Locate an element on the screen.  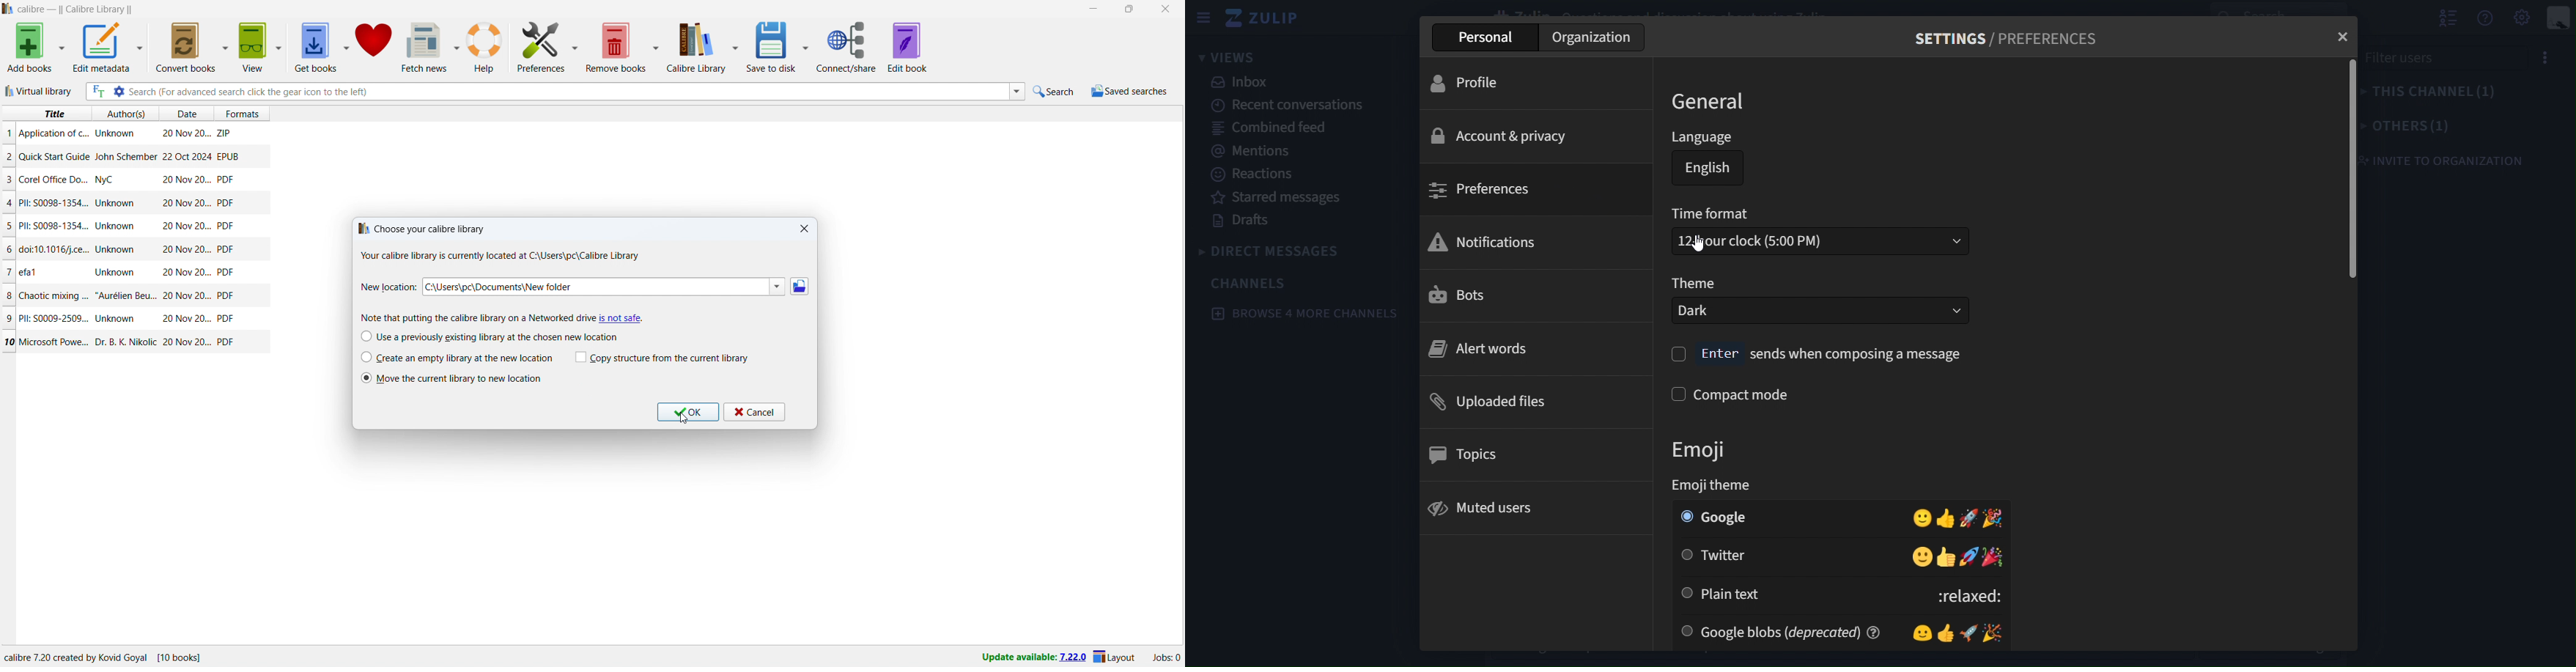
uploaded files is located at coordinates (1531, 399).